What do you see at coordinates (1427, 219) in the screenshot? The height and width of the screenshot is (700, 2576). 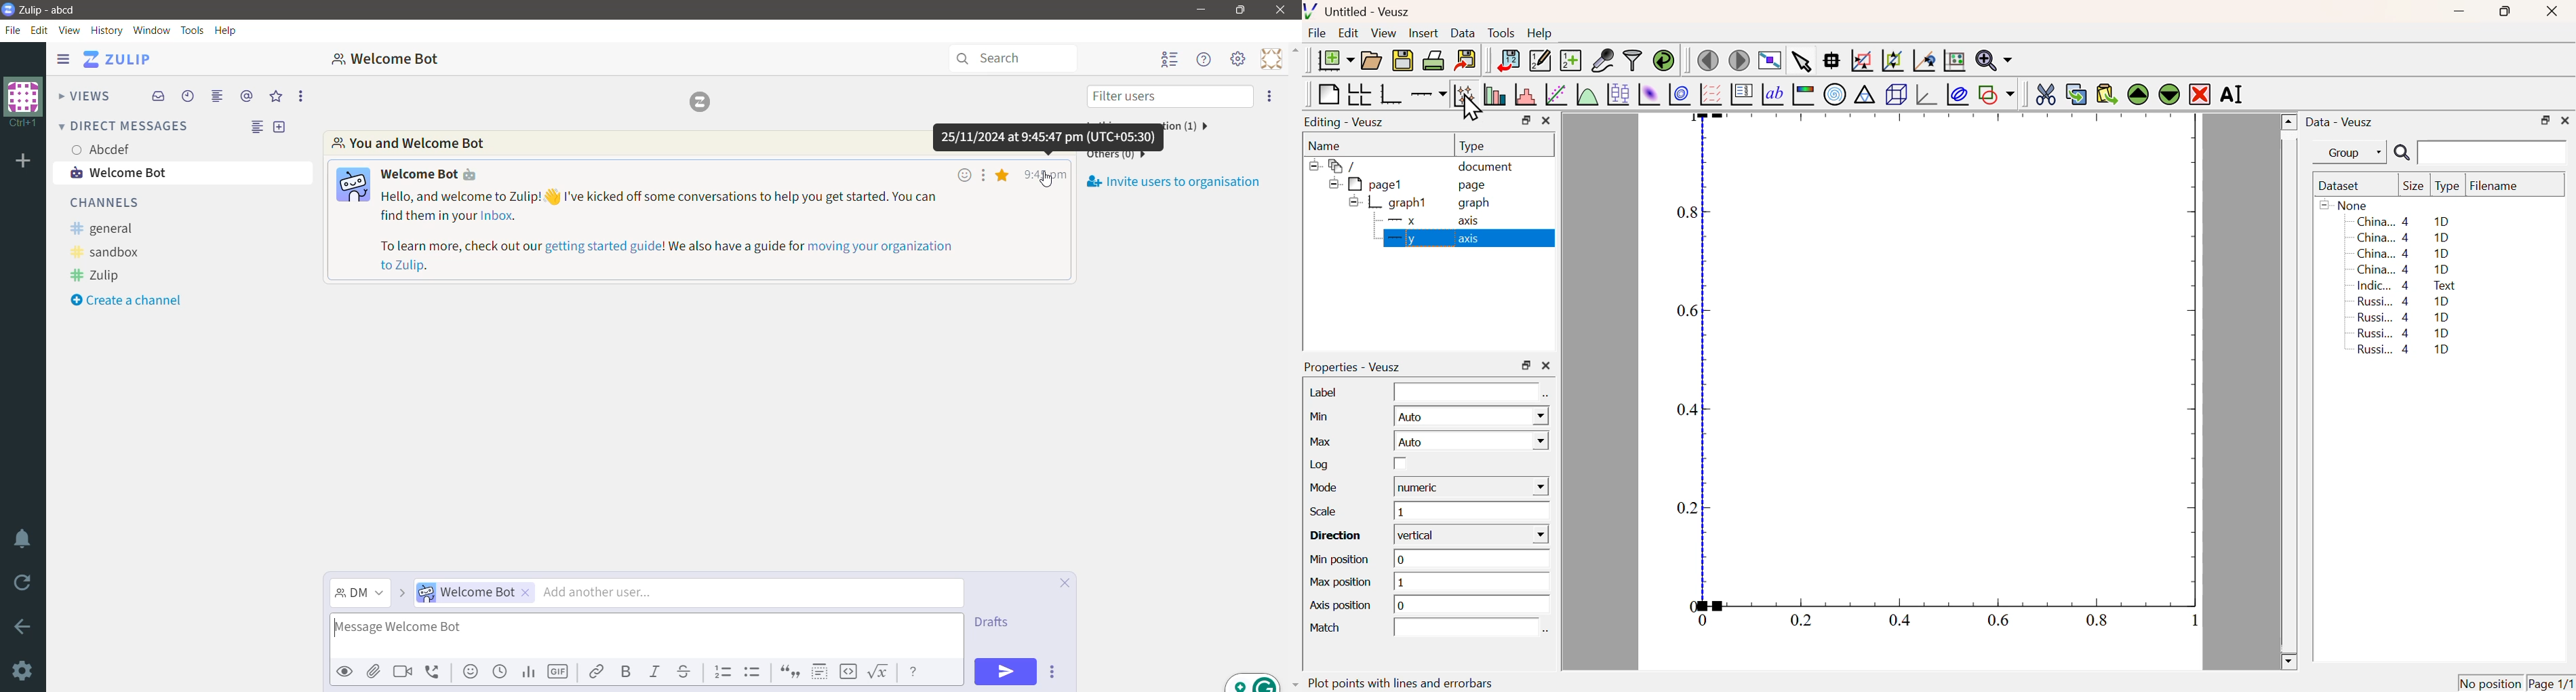 I see `X axis` at bounding box center [1427, 219].